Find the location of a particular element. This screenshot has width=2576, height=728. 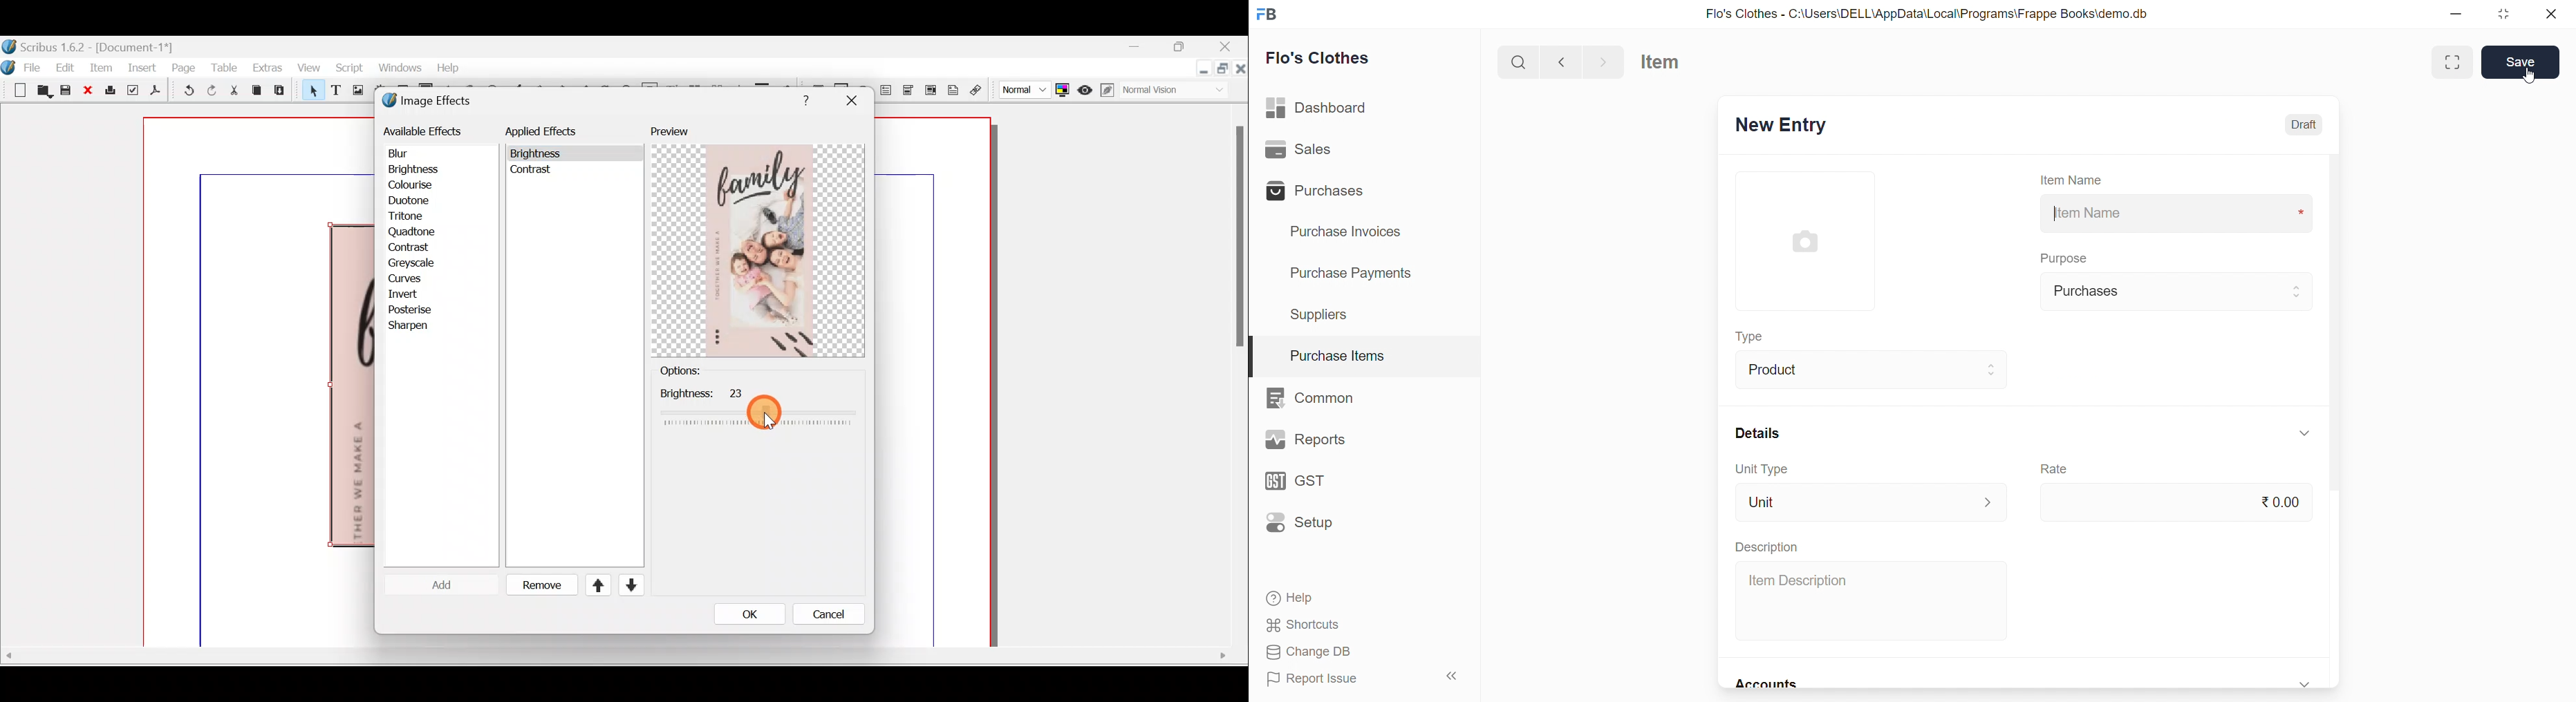

collapse sidebar is located at coordinates (1457, 677).